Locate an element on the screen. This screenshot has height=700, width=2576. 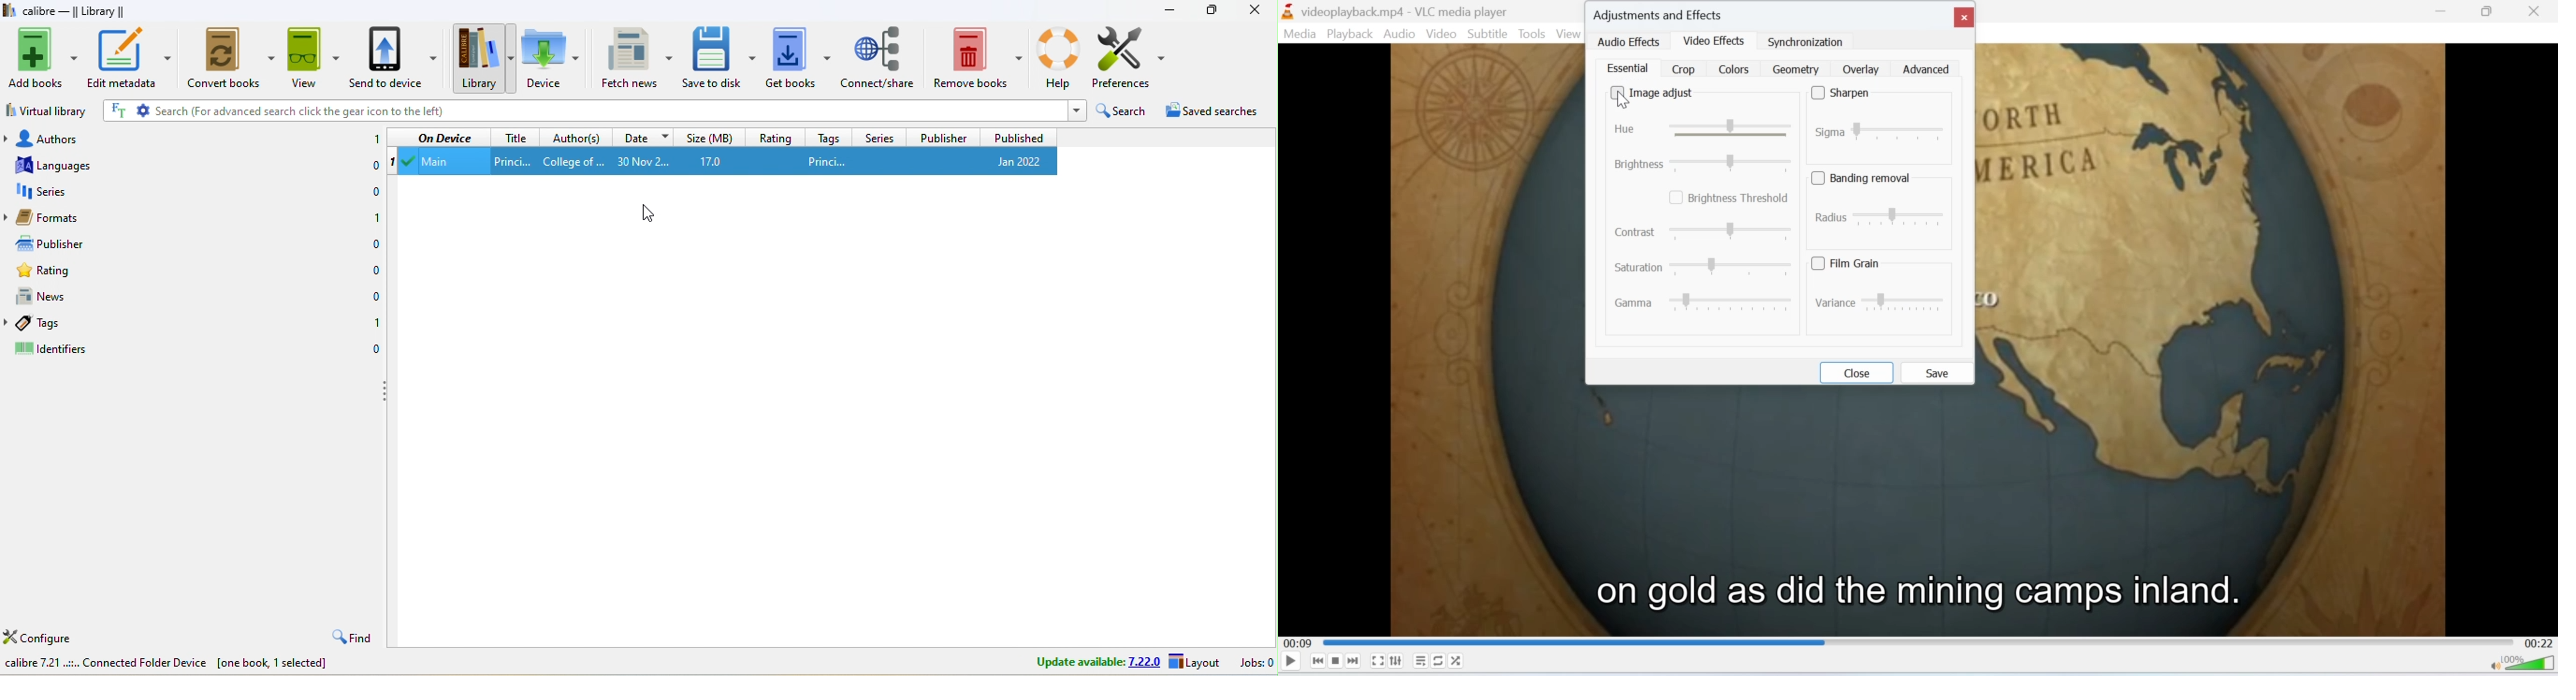
00:09 is located at coordinates (1296, 642).